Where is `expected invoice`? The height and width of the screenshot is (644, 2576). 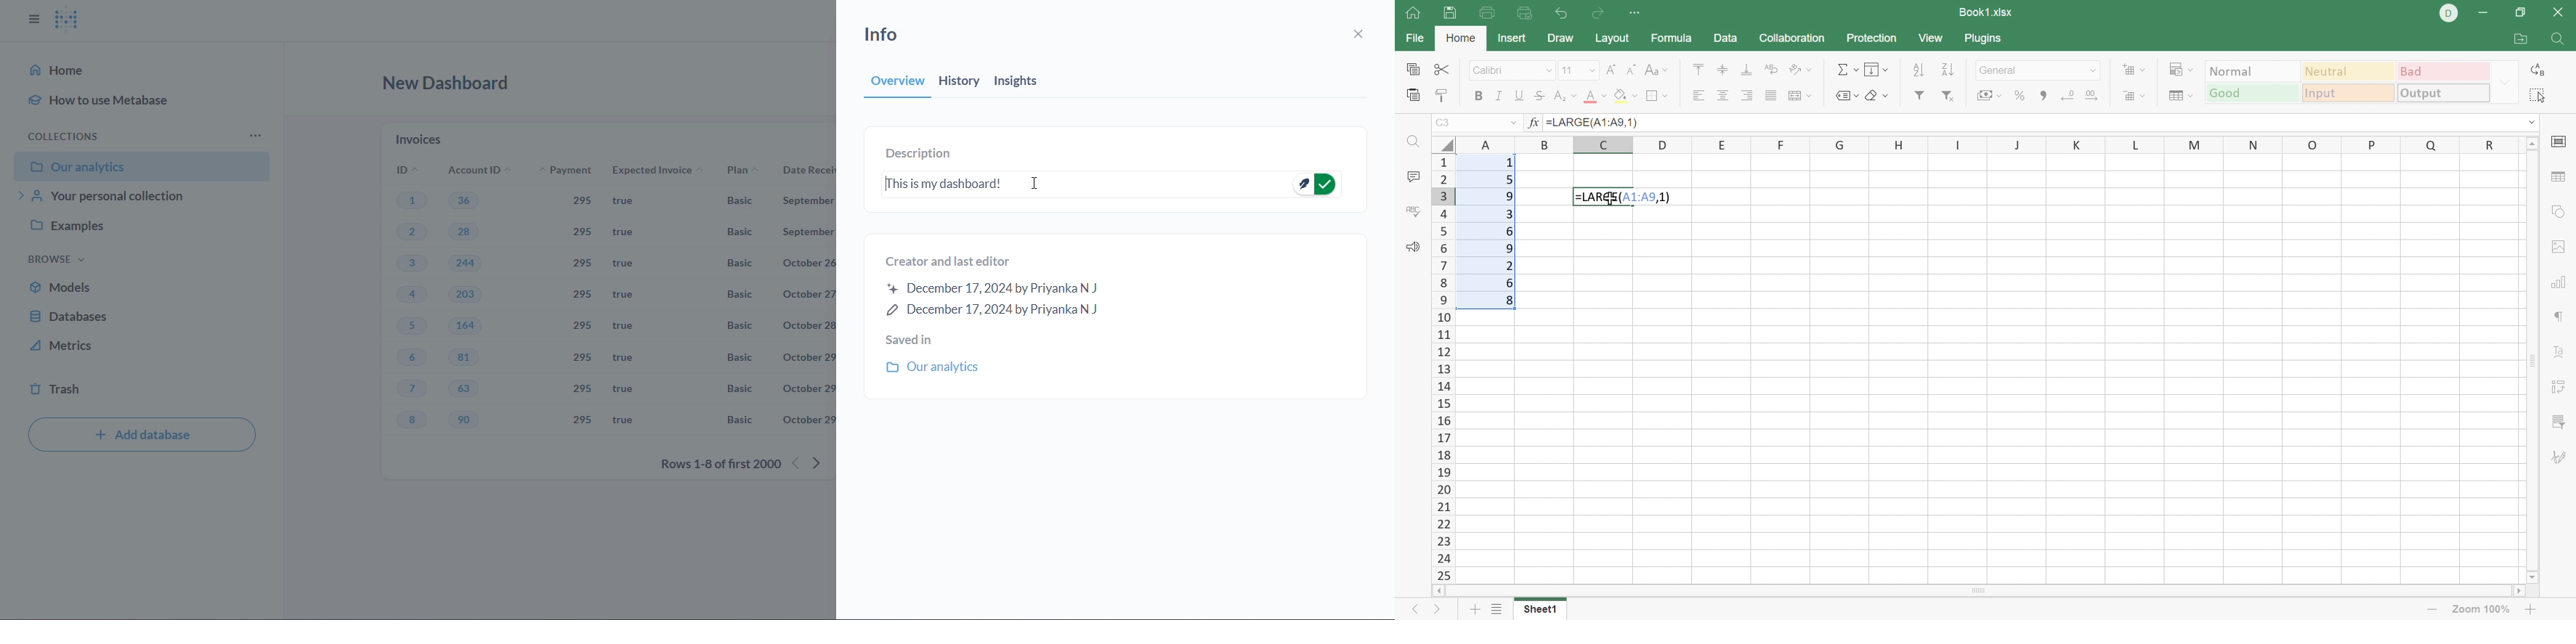 expected invoice is located at coordinates (660, 170).